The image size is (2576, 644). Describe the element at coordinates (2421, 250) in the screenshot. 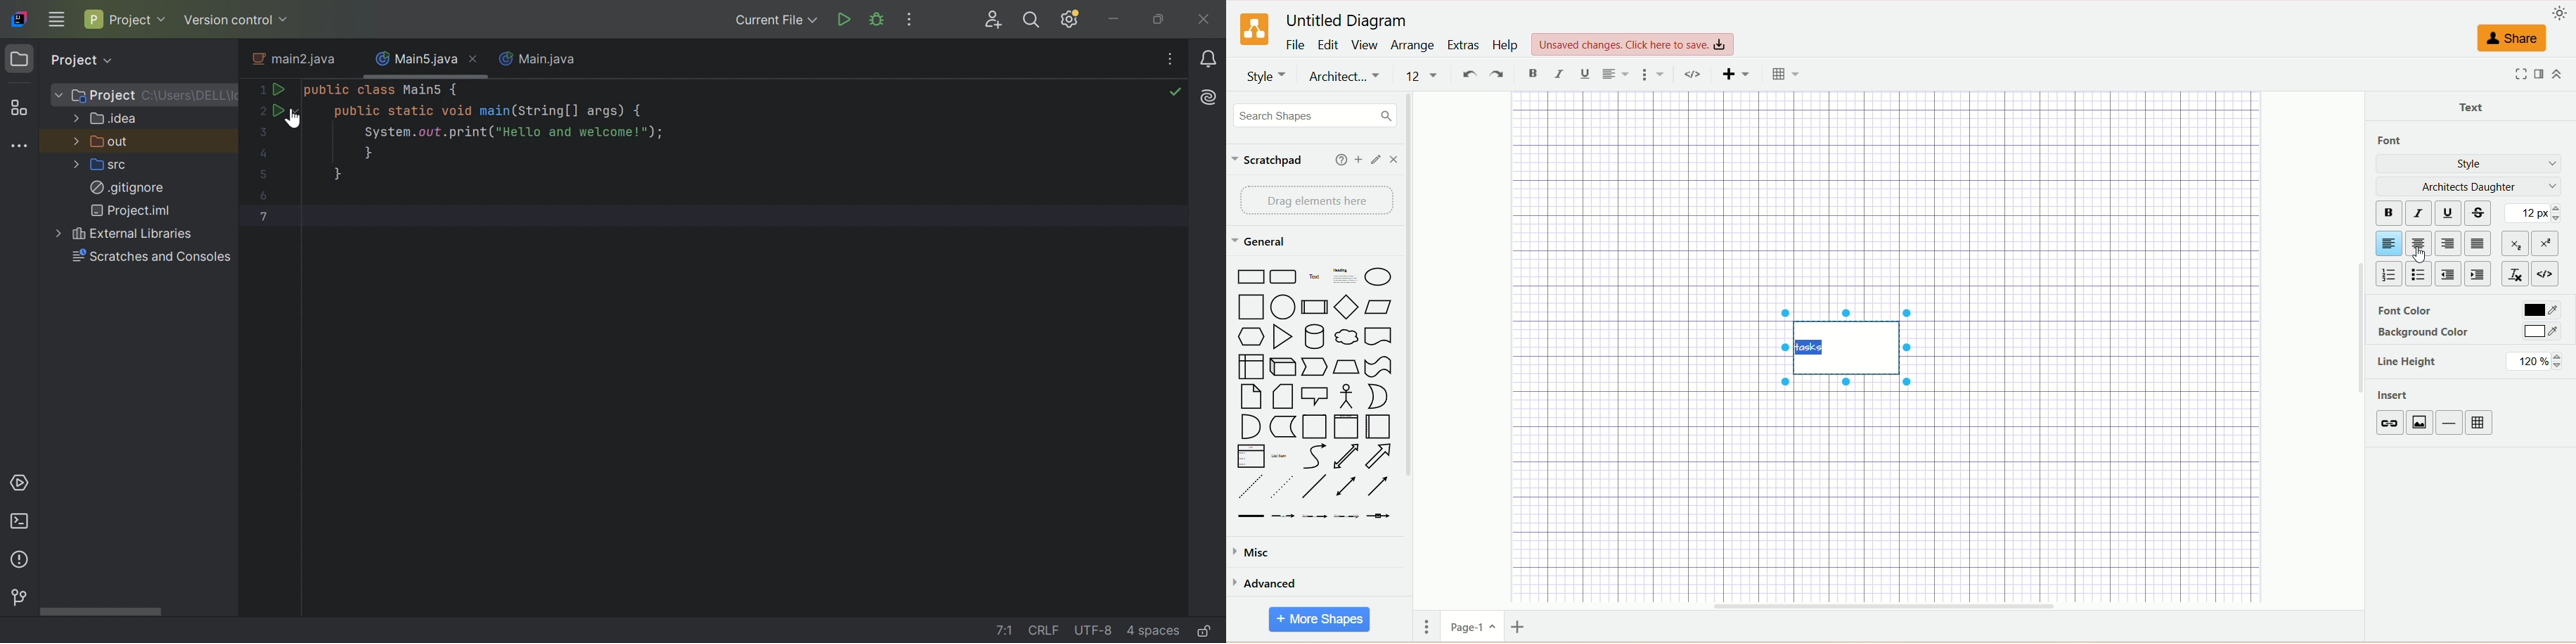

I see `Cursor Position` at that location.